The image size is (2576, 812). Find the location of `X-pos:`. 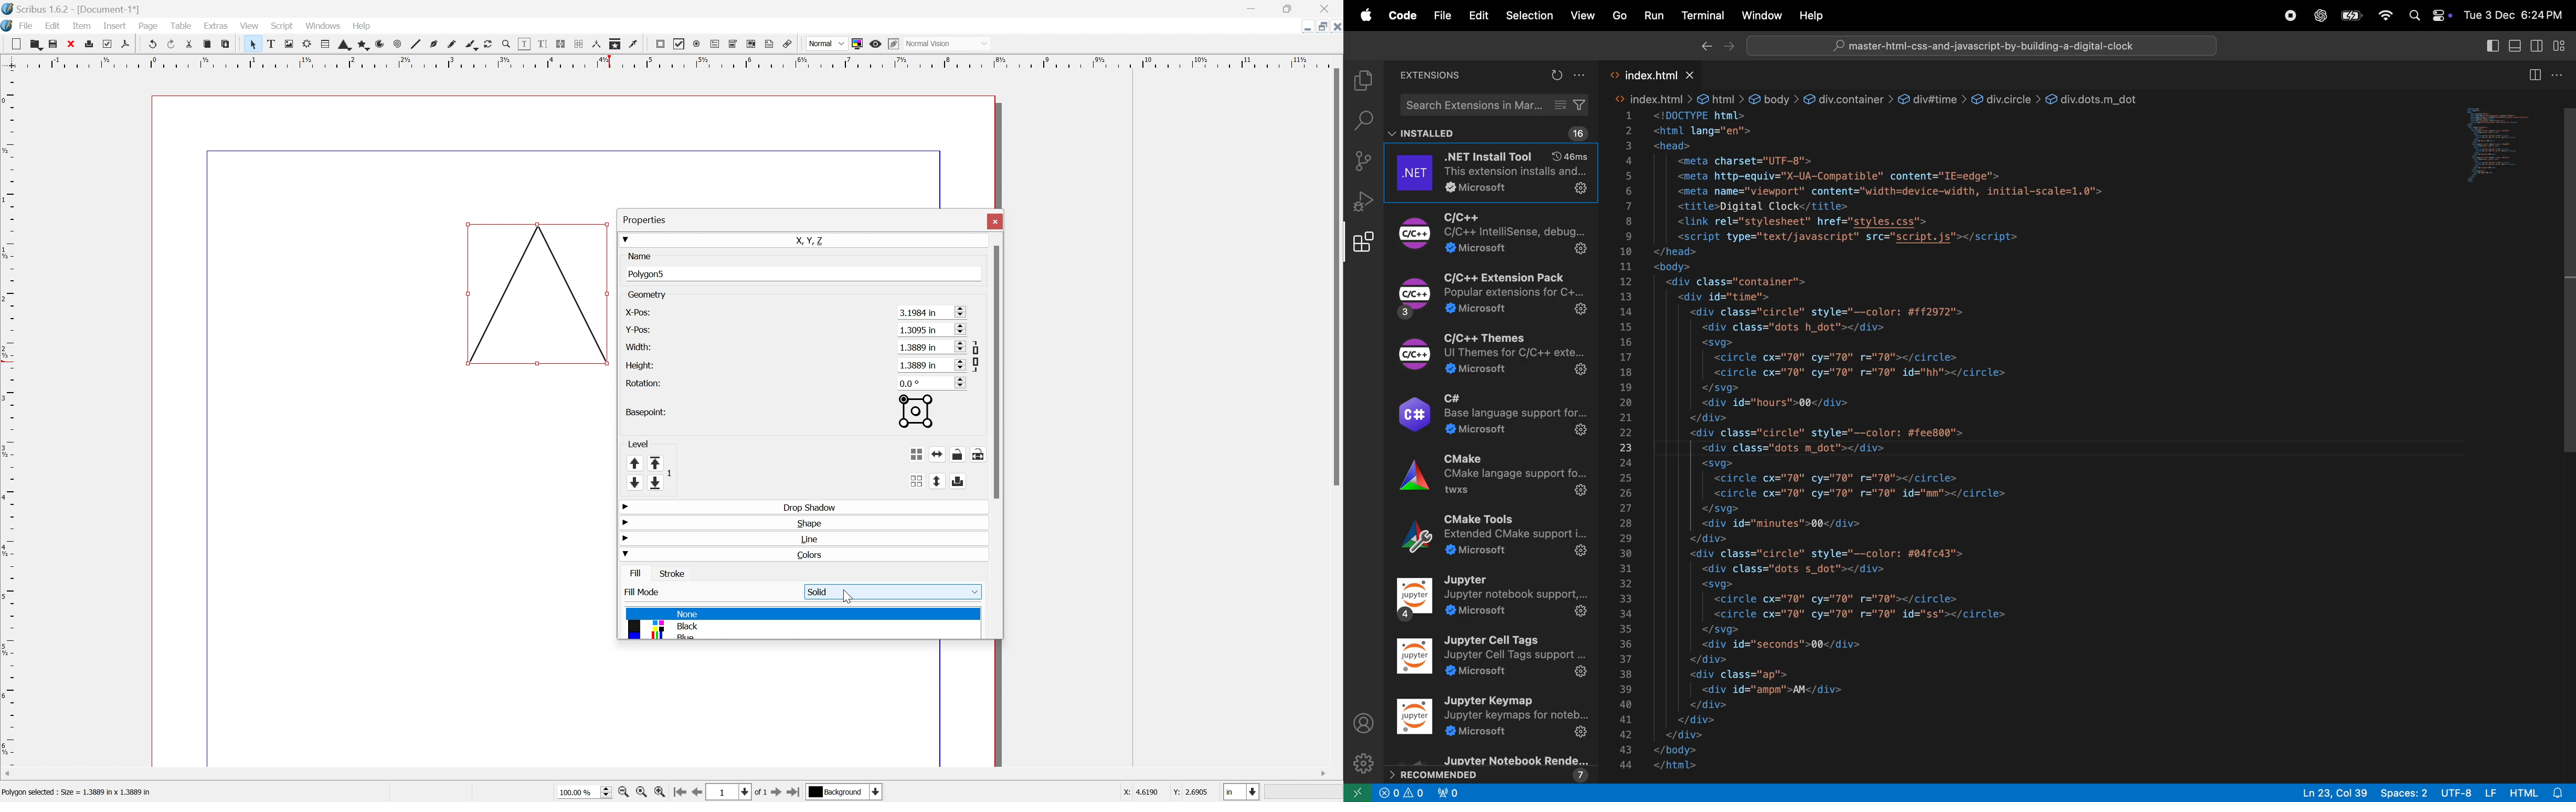

X-pos: is located at coordinates (638, 312).